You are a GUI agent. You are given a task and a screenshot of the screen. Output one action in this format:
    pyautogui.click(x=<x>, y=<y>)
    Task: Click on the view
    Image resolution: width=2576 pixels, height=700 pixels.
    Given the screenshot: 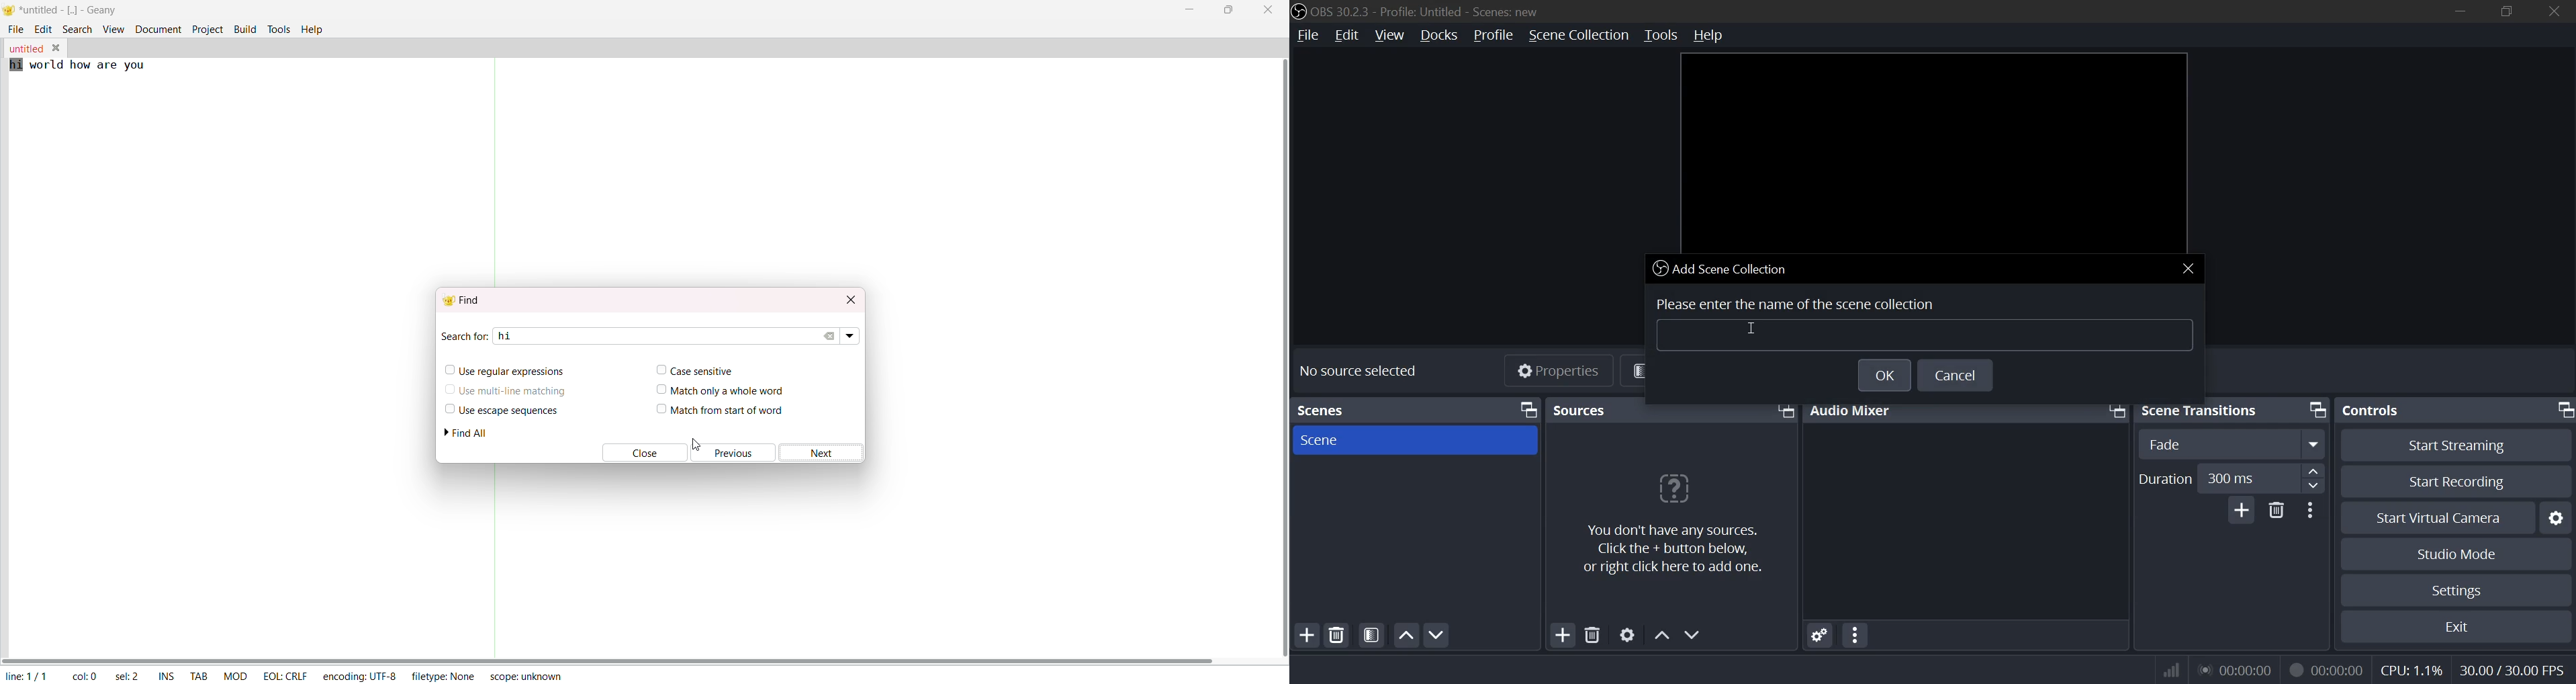 What is the action you would take?
    pyautogui.click(x=1391, y=36)
    